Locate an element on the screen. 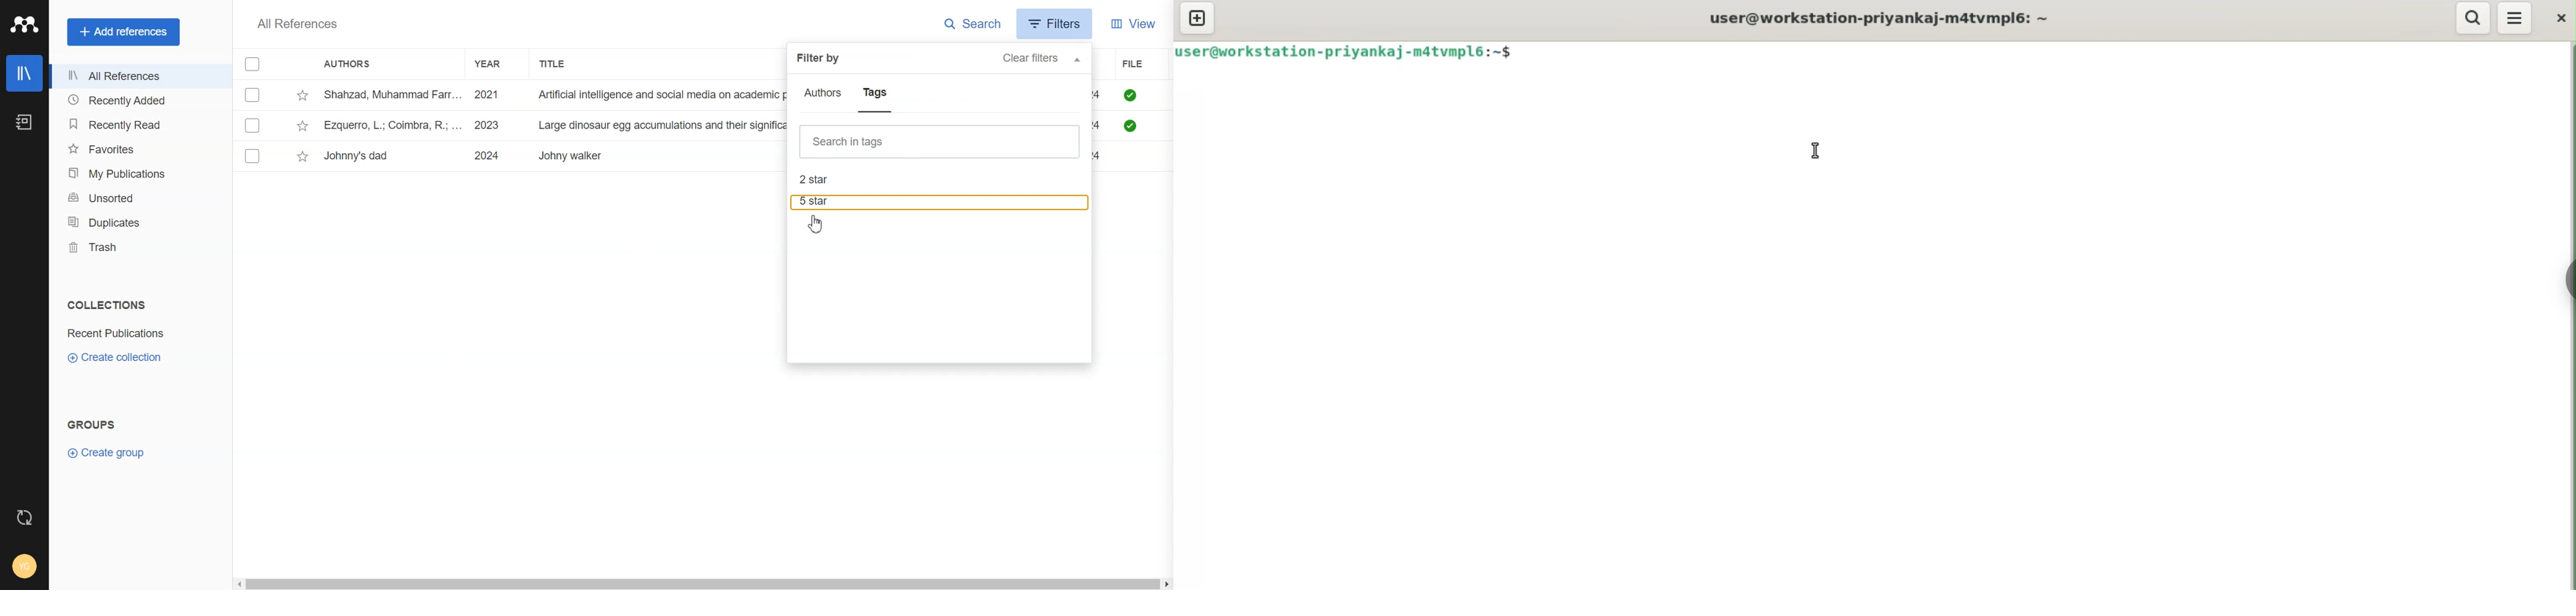 The height and width of the screenshot is (616, 2576). Cursor is located at coordinates (818, 224).